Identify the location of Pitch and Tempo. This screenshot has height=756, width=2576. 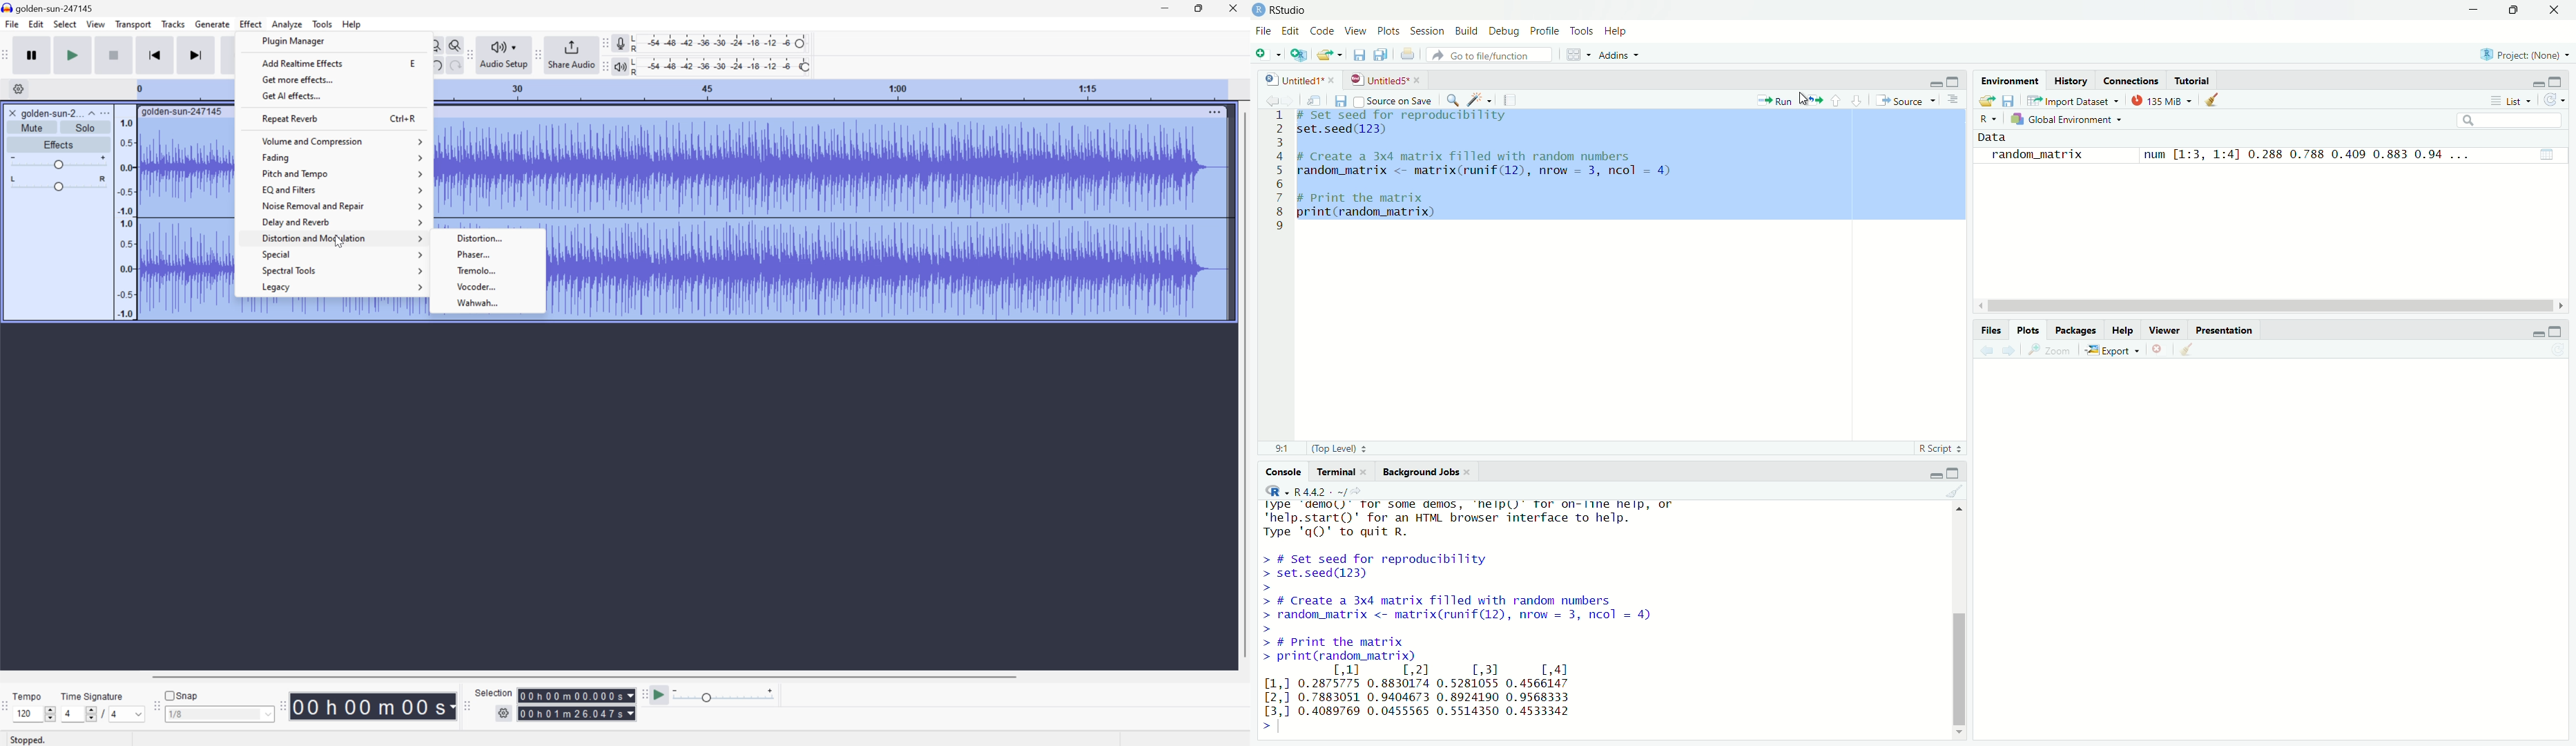
(340, 175).